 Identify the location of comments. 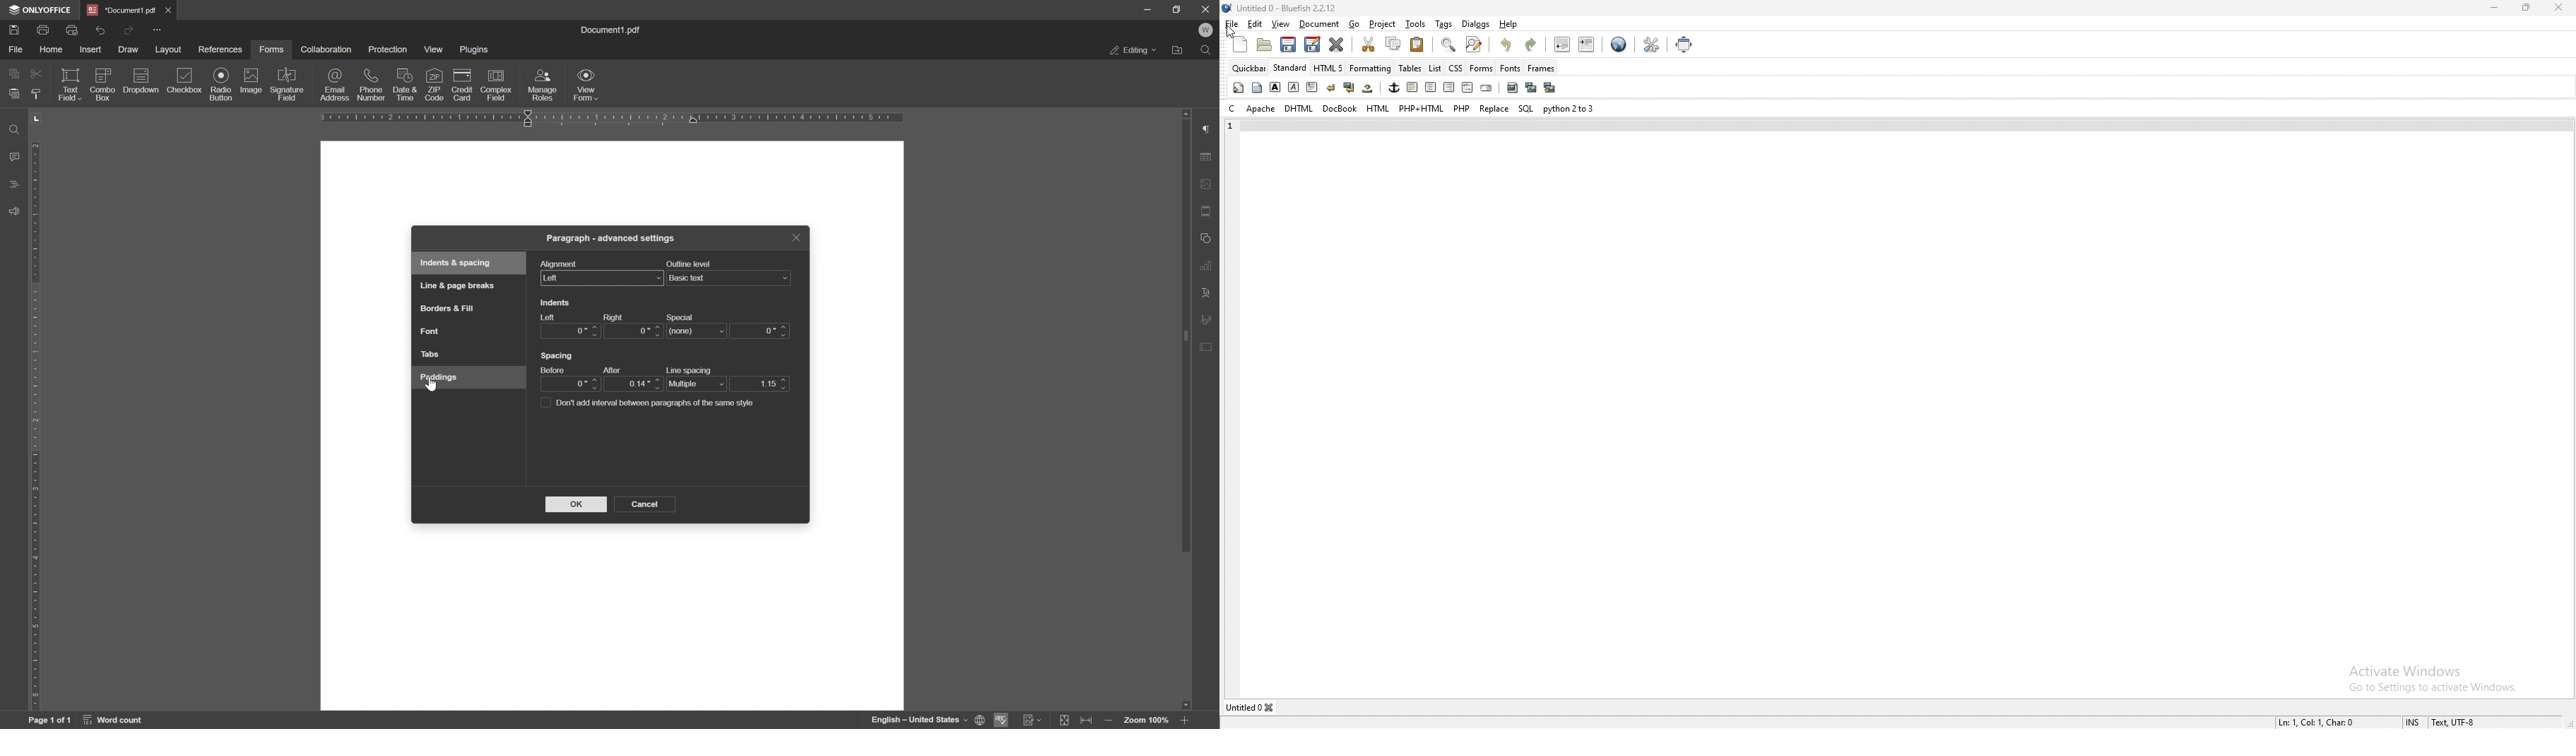
(13, 156).